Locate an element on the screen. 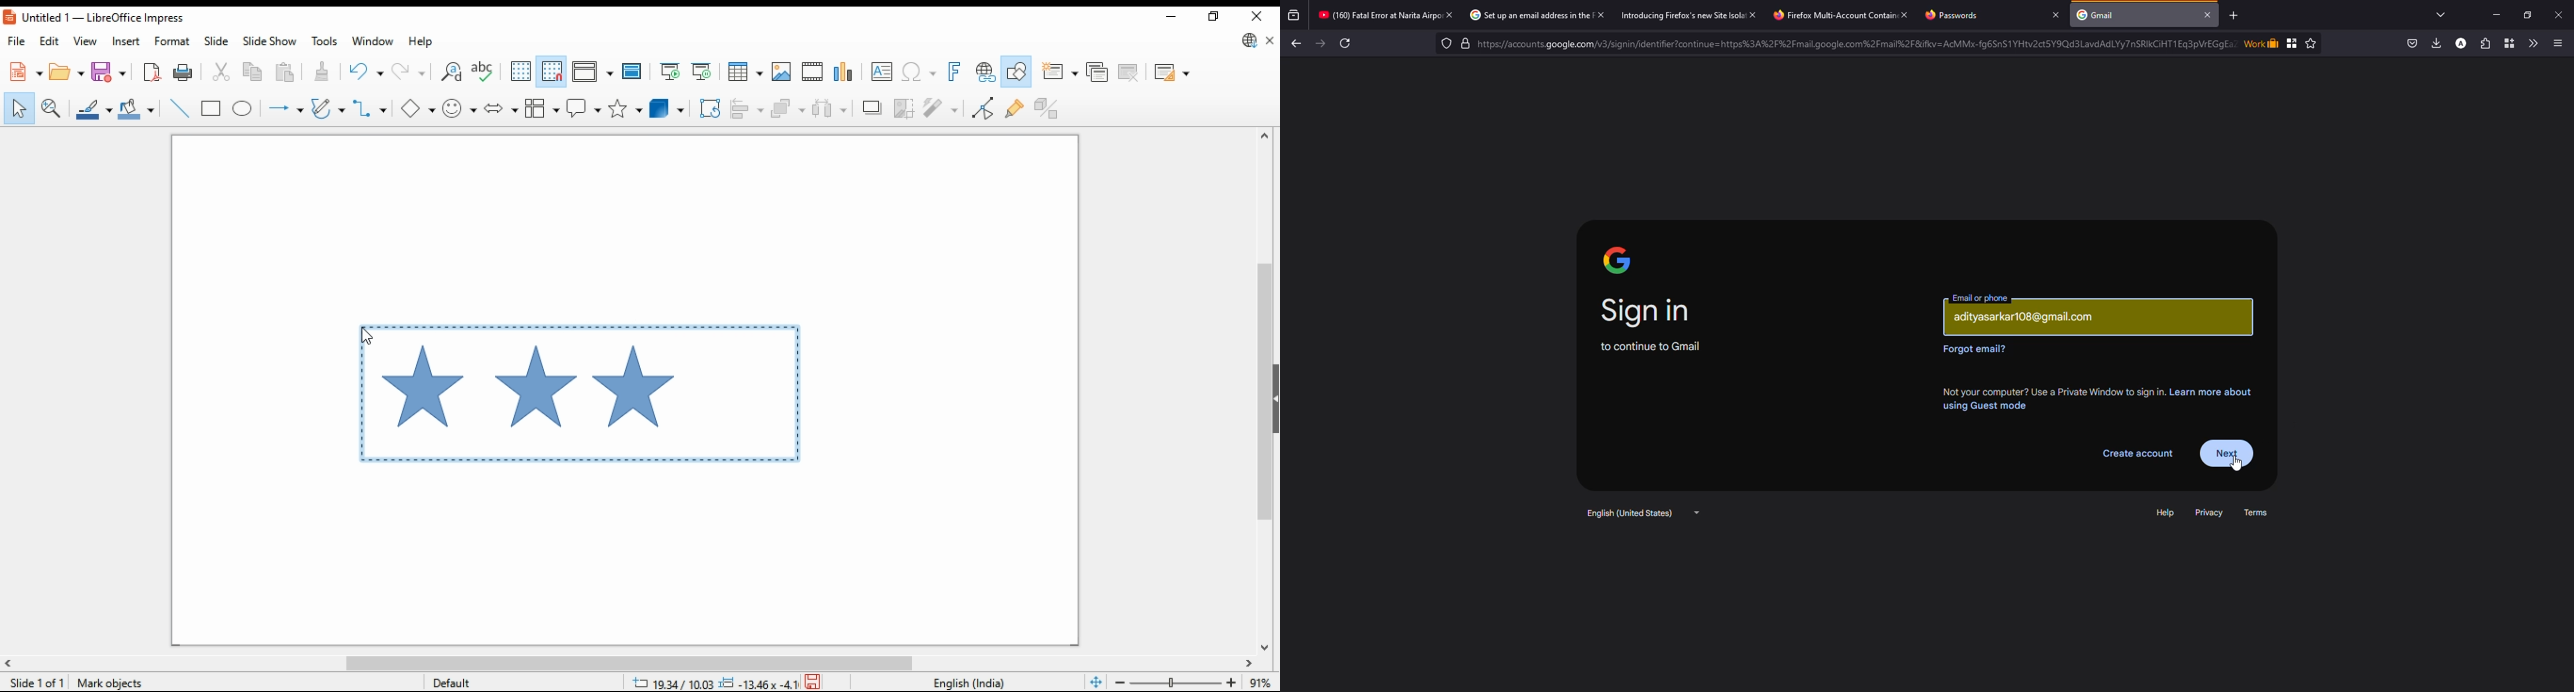 The image size is (2576, 700). (160) Fatal Error at Narita Ai is located at coordinates (1373, 15).